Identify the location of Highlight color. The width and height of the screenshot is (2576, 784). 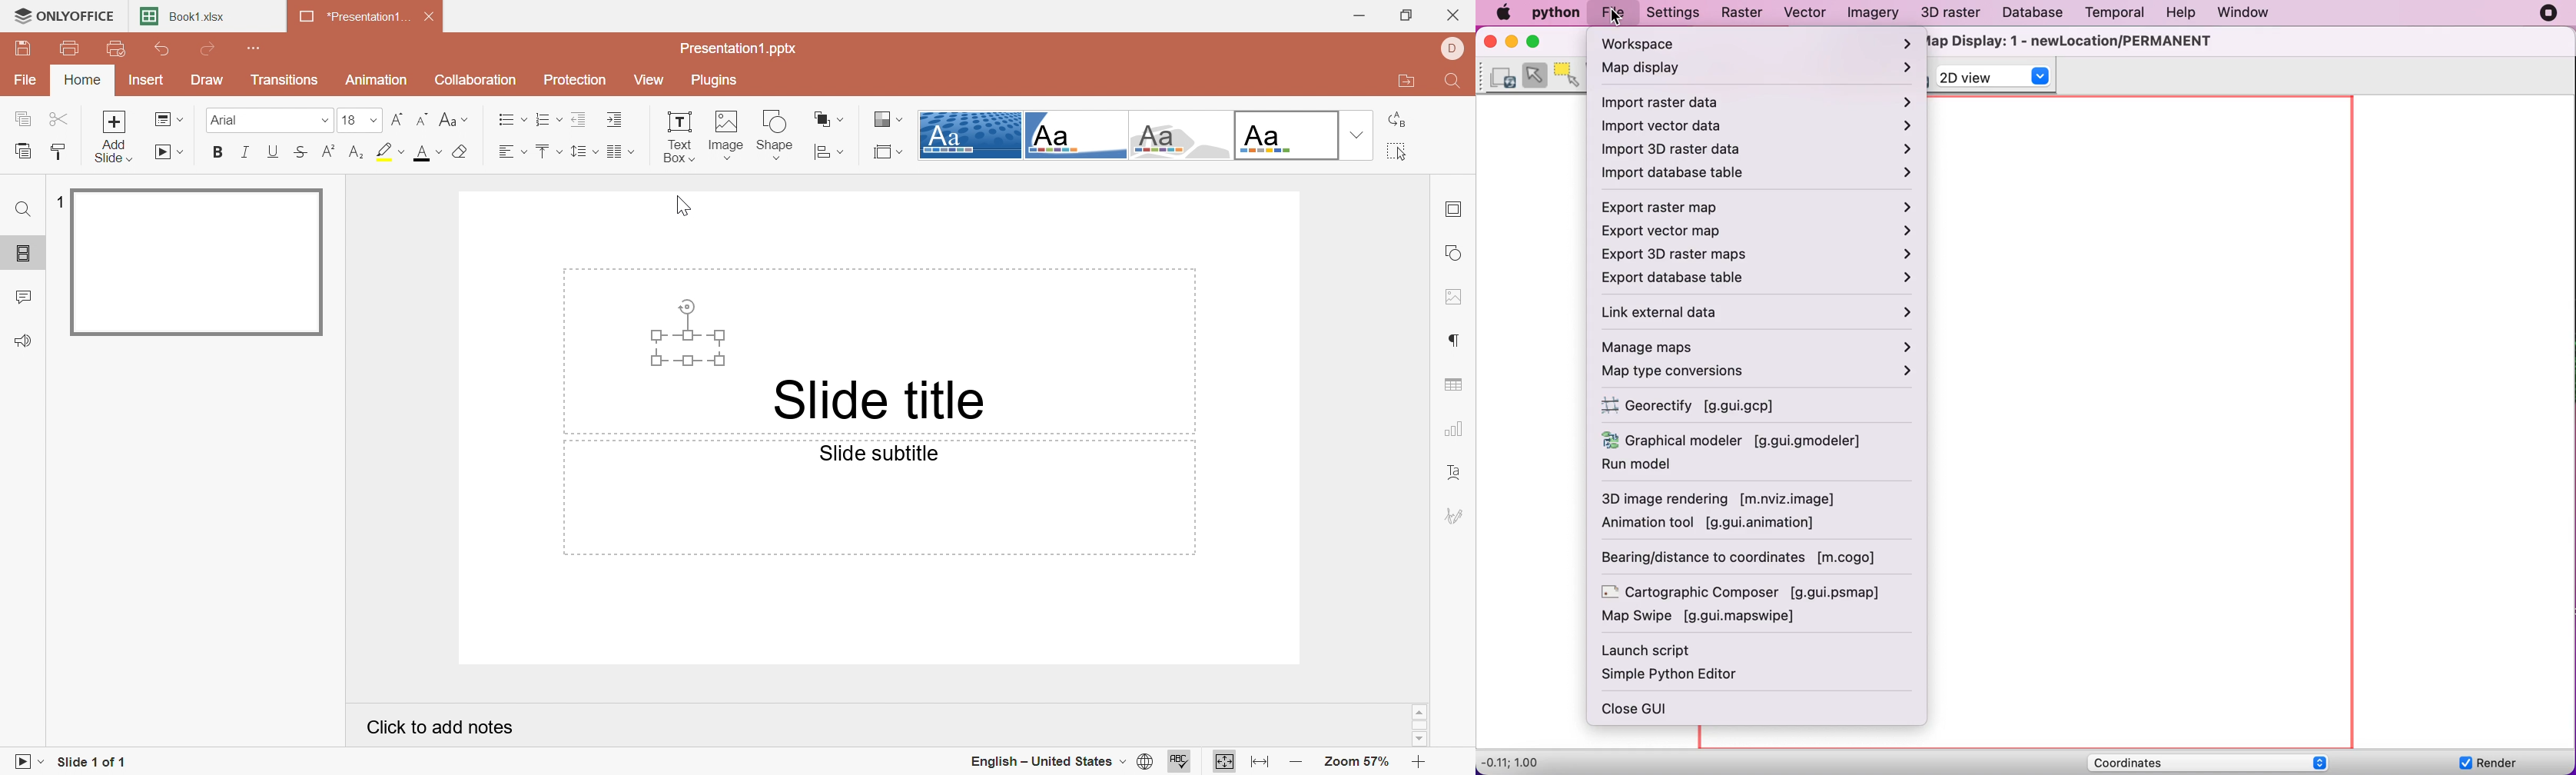
(390, 151).